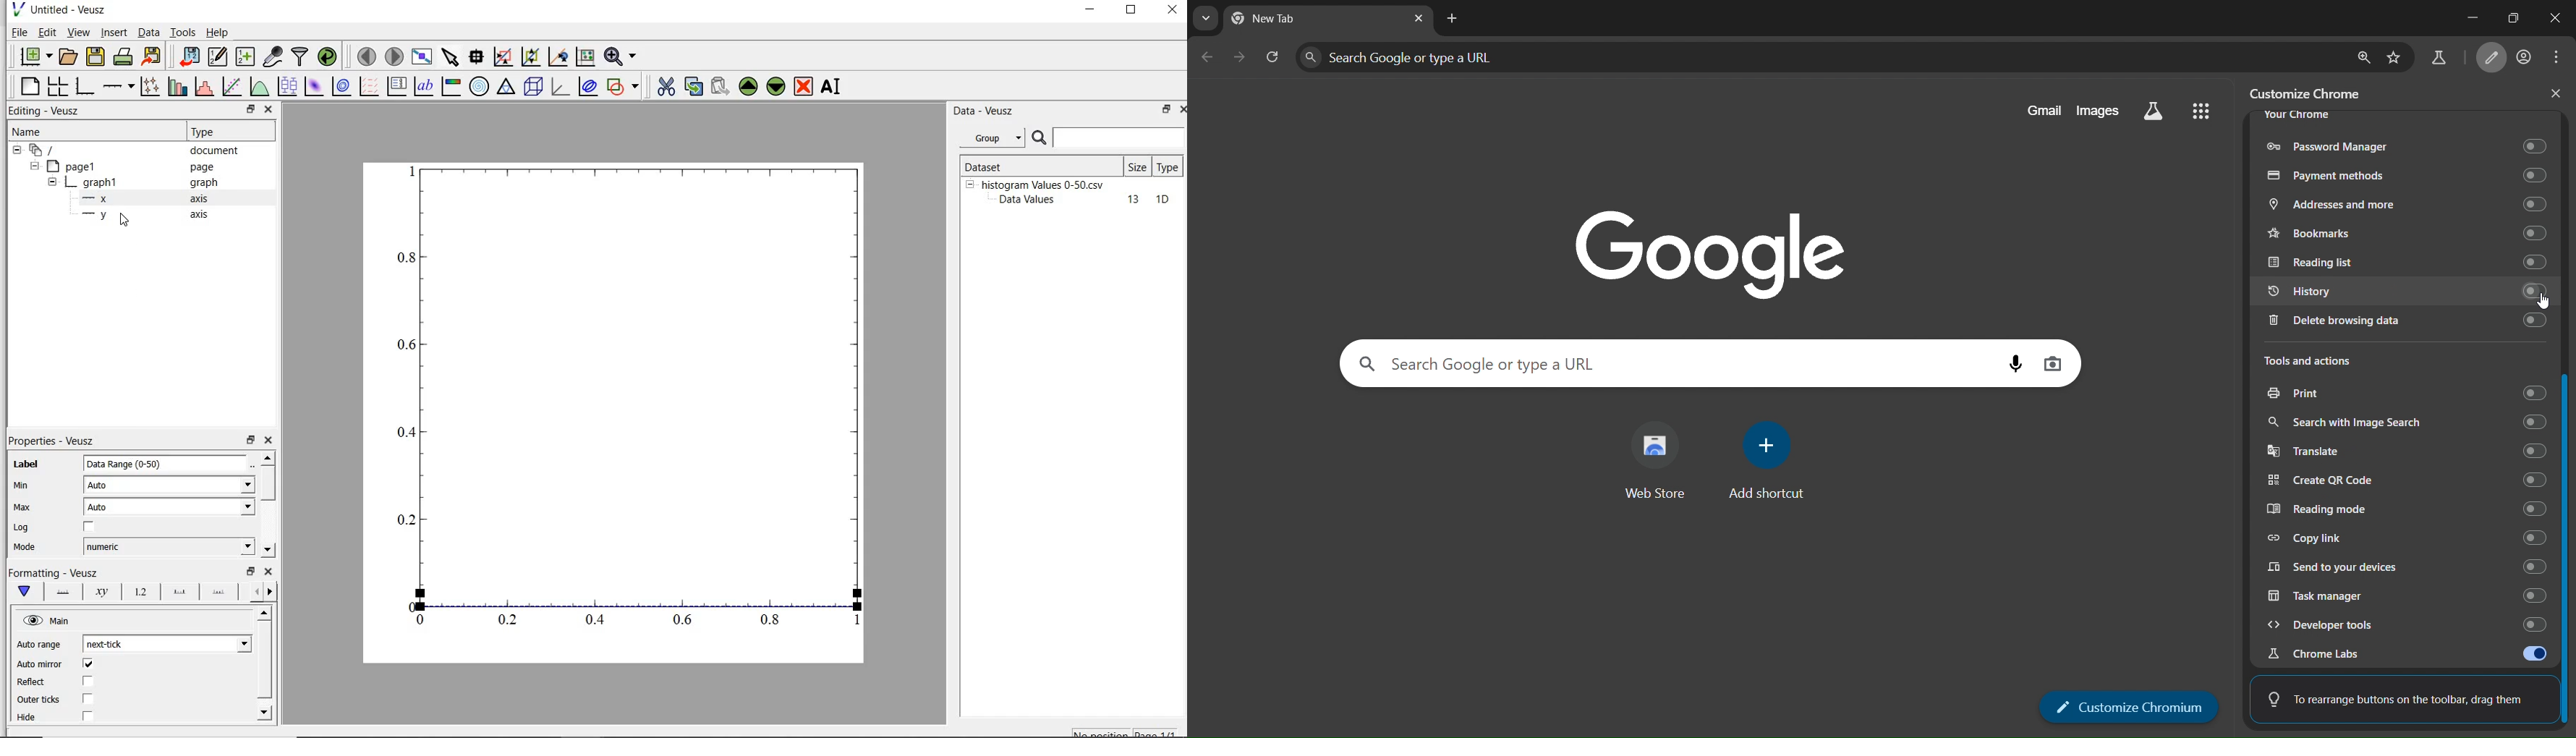  Describe the element at coordinates (220, 33) in the screenshot. I see `help` at that location.